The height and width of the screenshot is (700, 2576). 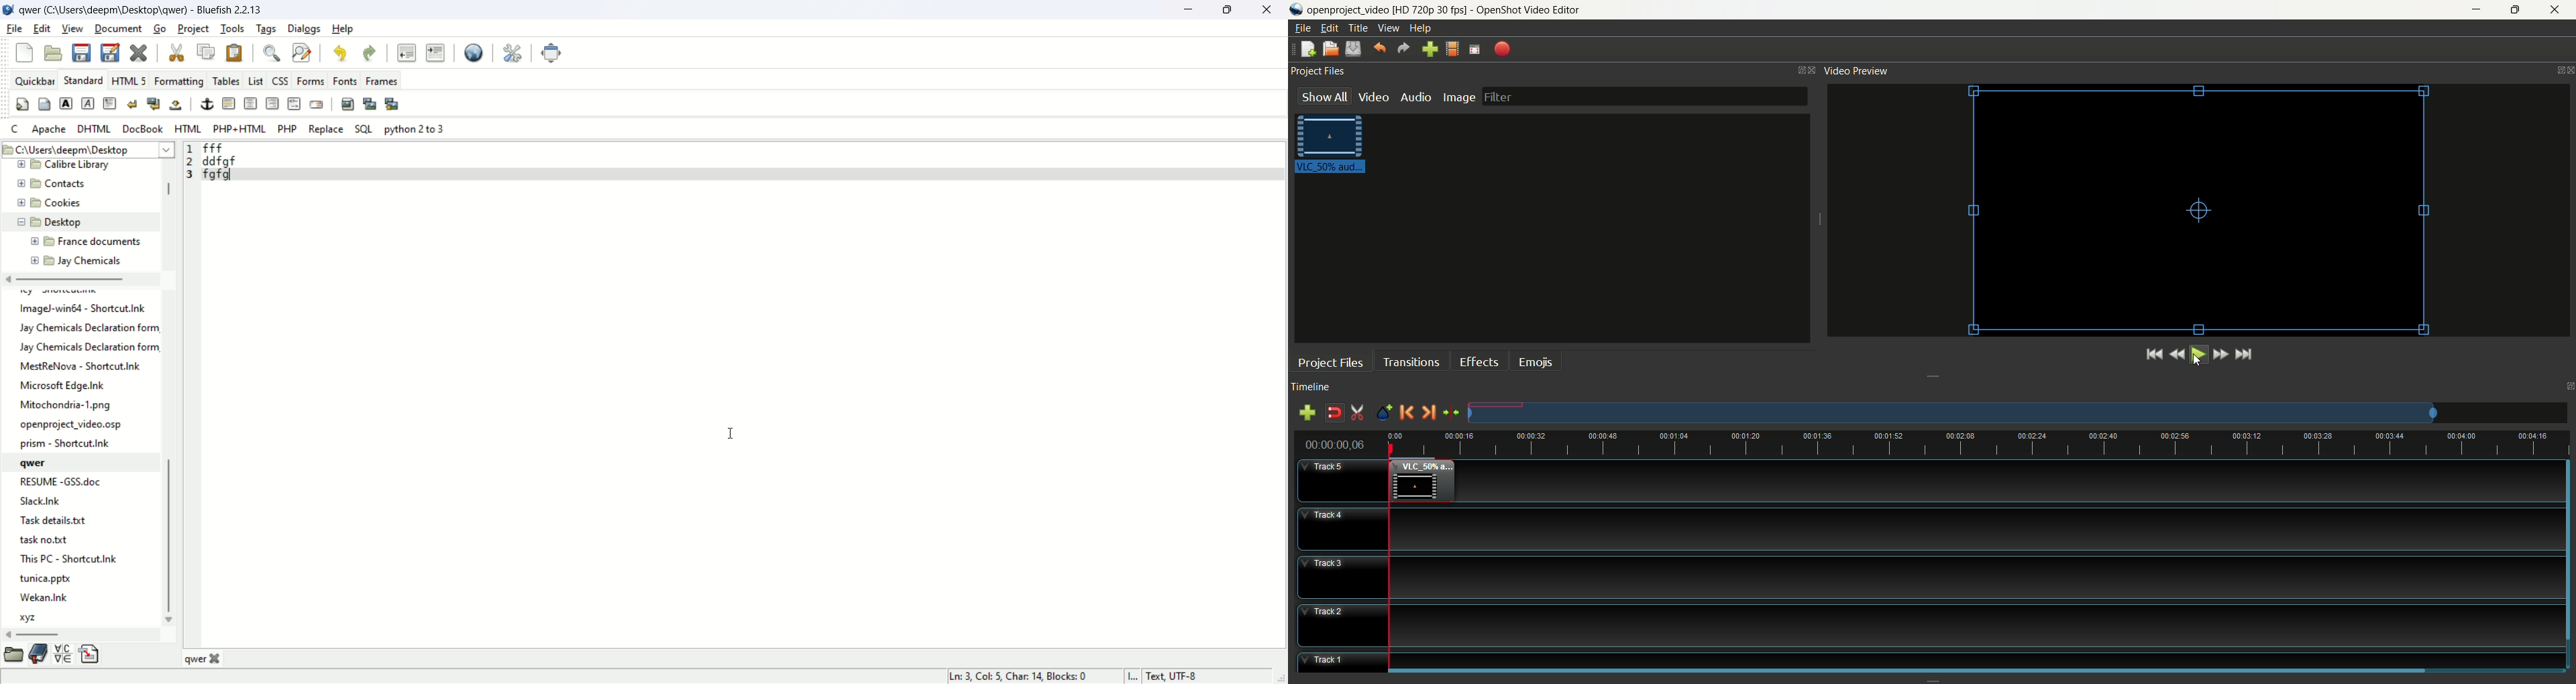 What do you see at coordinates (38, 655) in the screenshot?
I see `bookmark` at bounding box center [38, 655].